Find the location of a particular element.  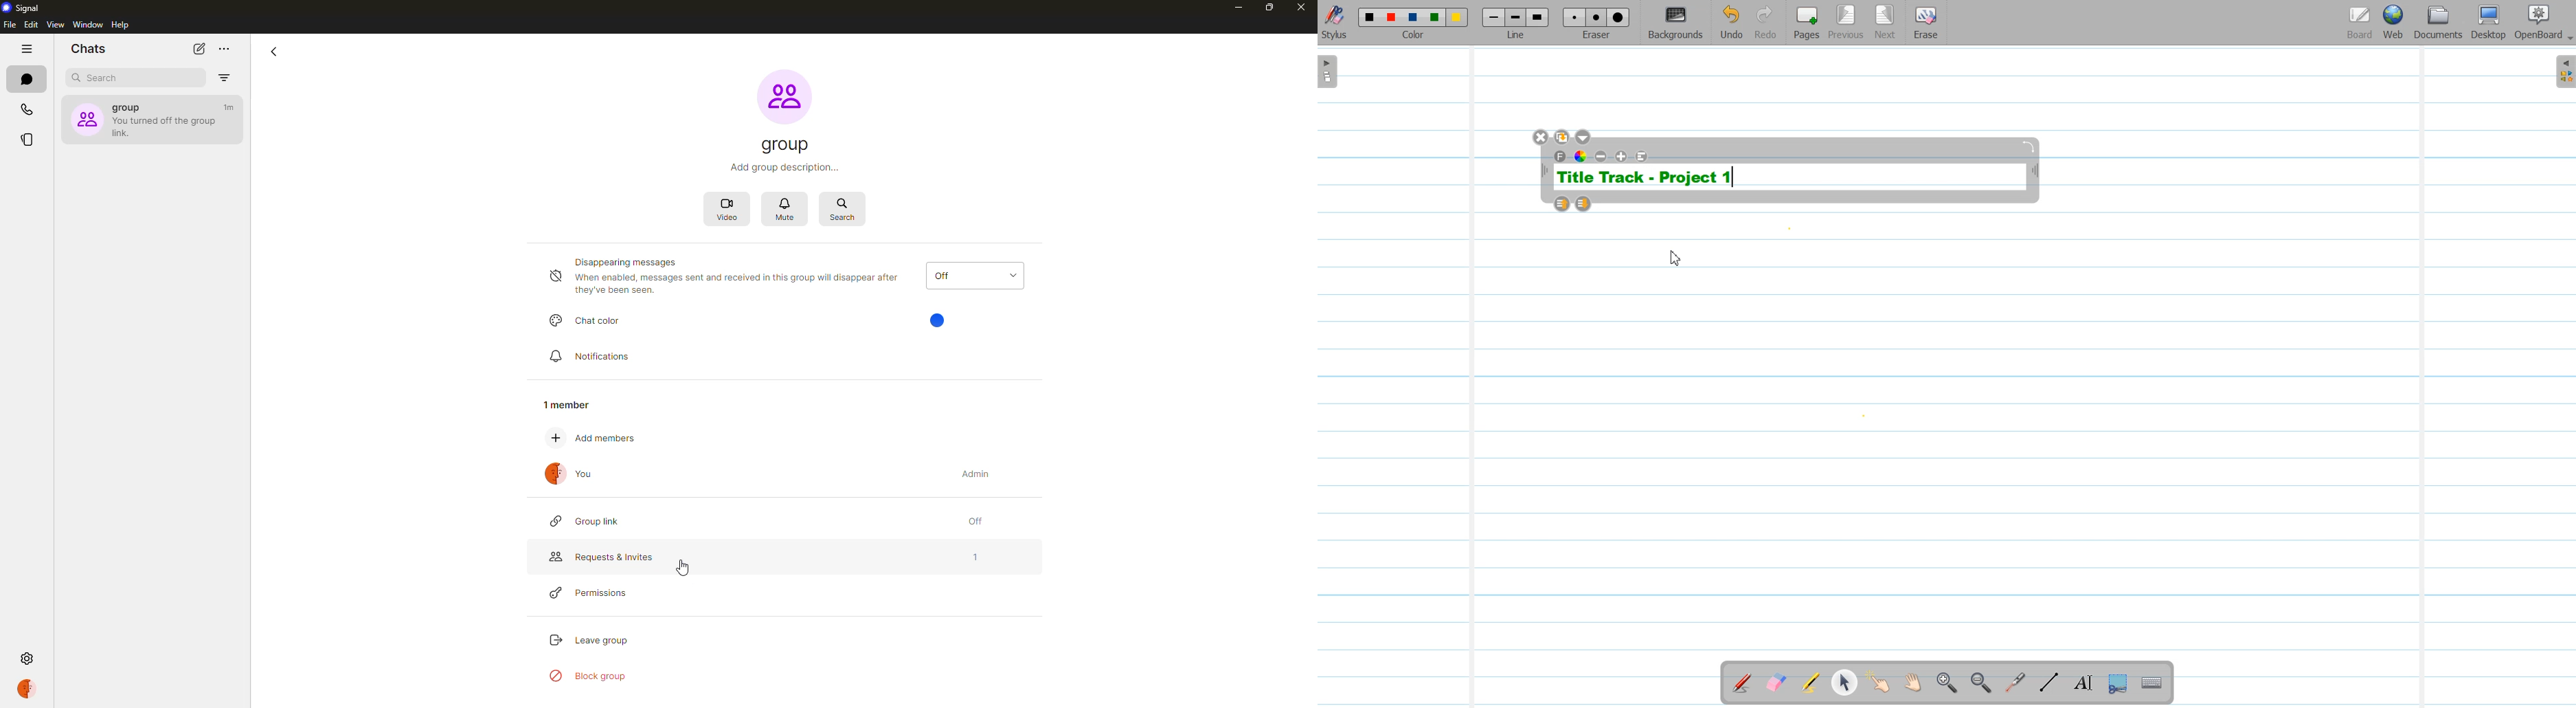

add members is located at coordinates (602, 439).